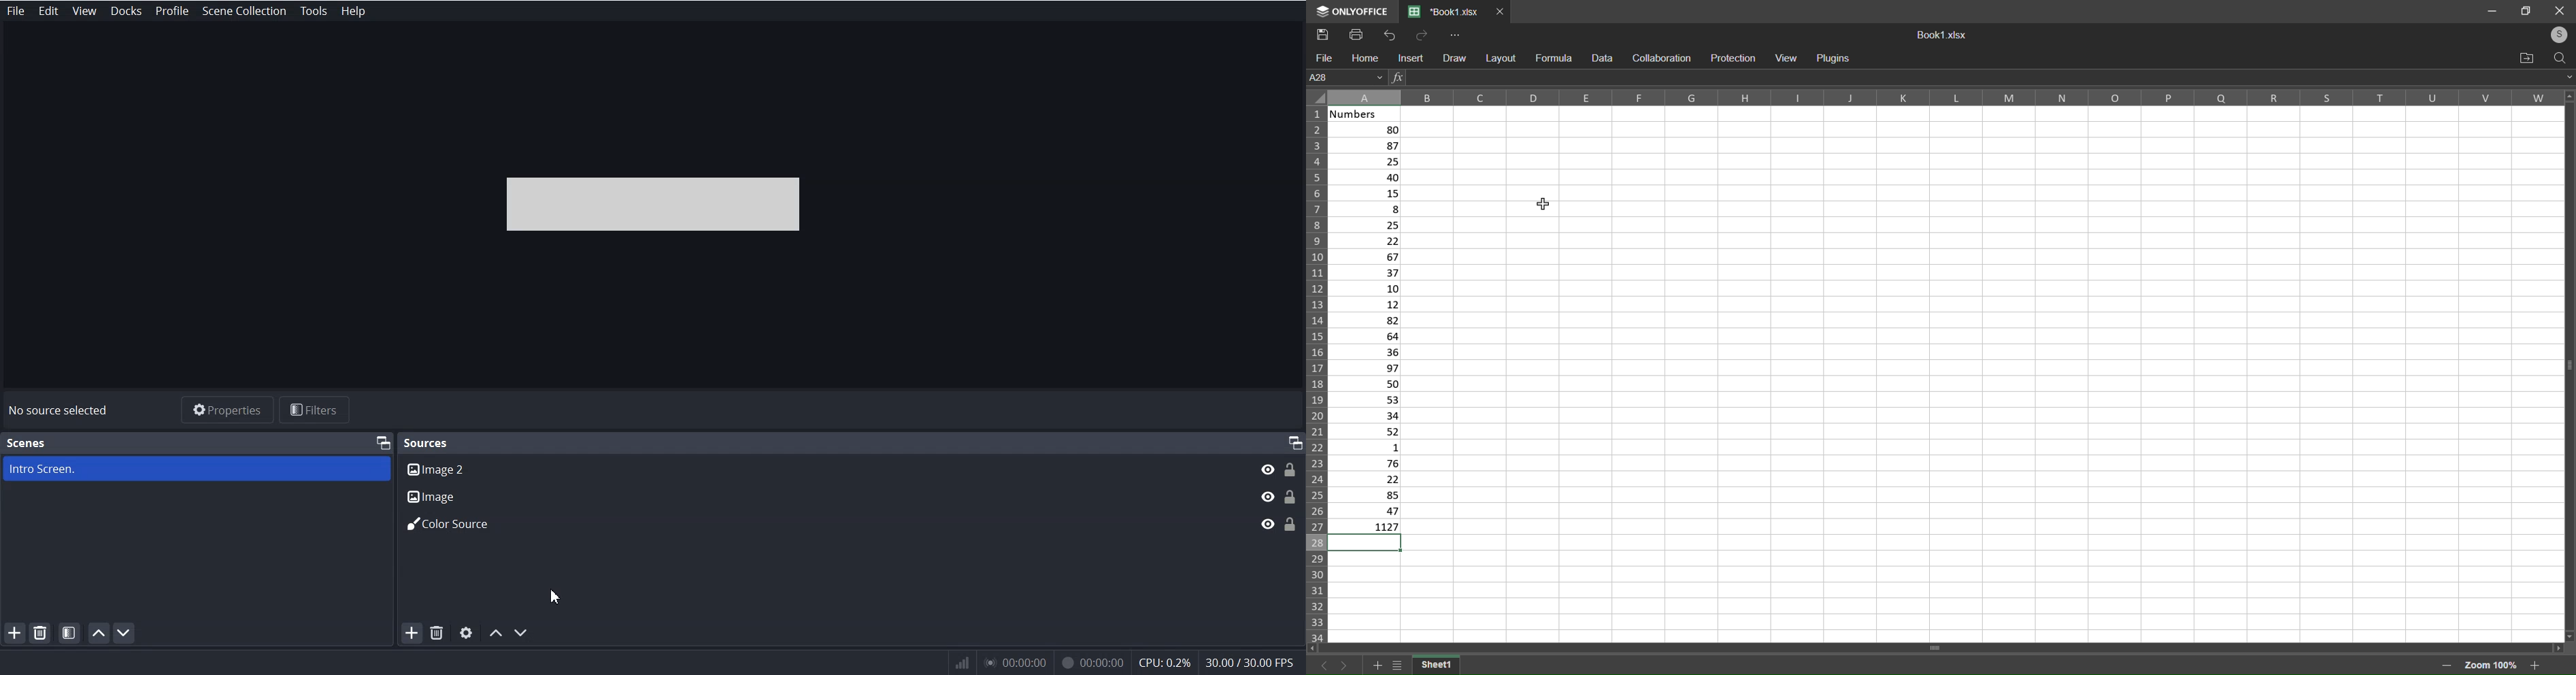 This screenshot has height=700, width=2576. What do you see at coordinates (1453, 58) in the screenshot?
I see `draw` at bounding box center [1453, 58].